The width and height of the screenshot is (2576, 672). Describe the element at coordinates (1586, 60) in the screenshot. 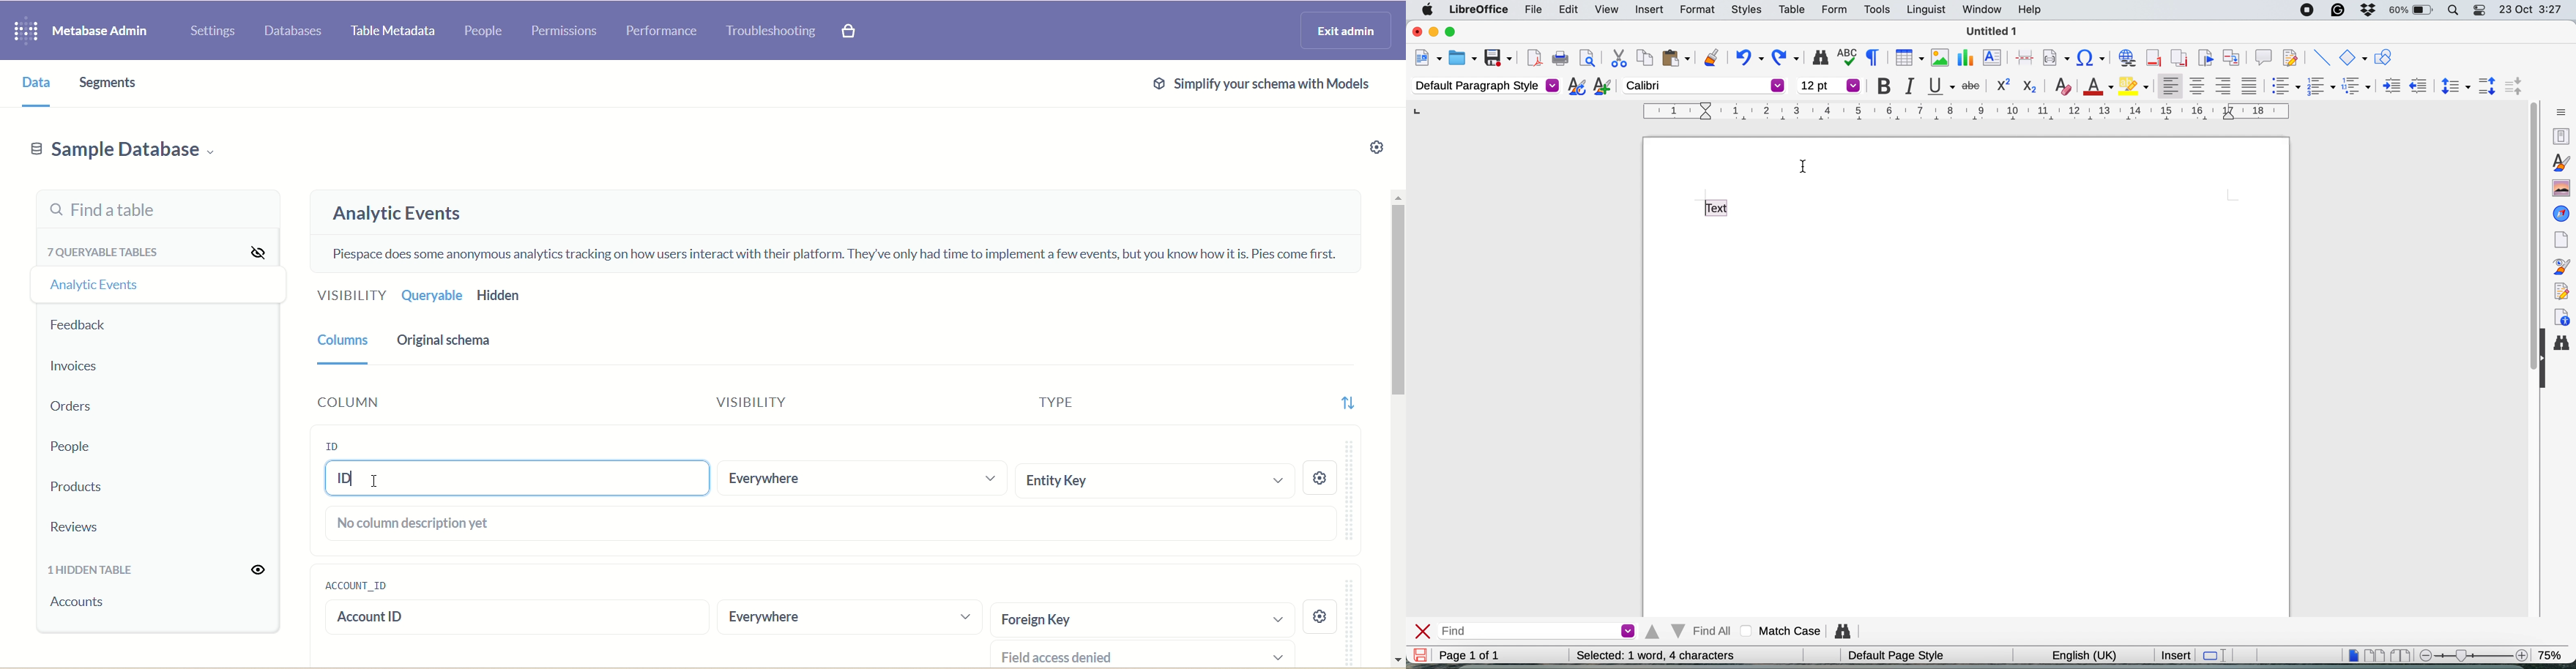

I see `print preview` at that location.